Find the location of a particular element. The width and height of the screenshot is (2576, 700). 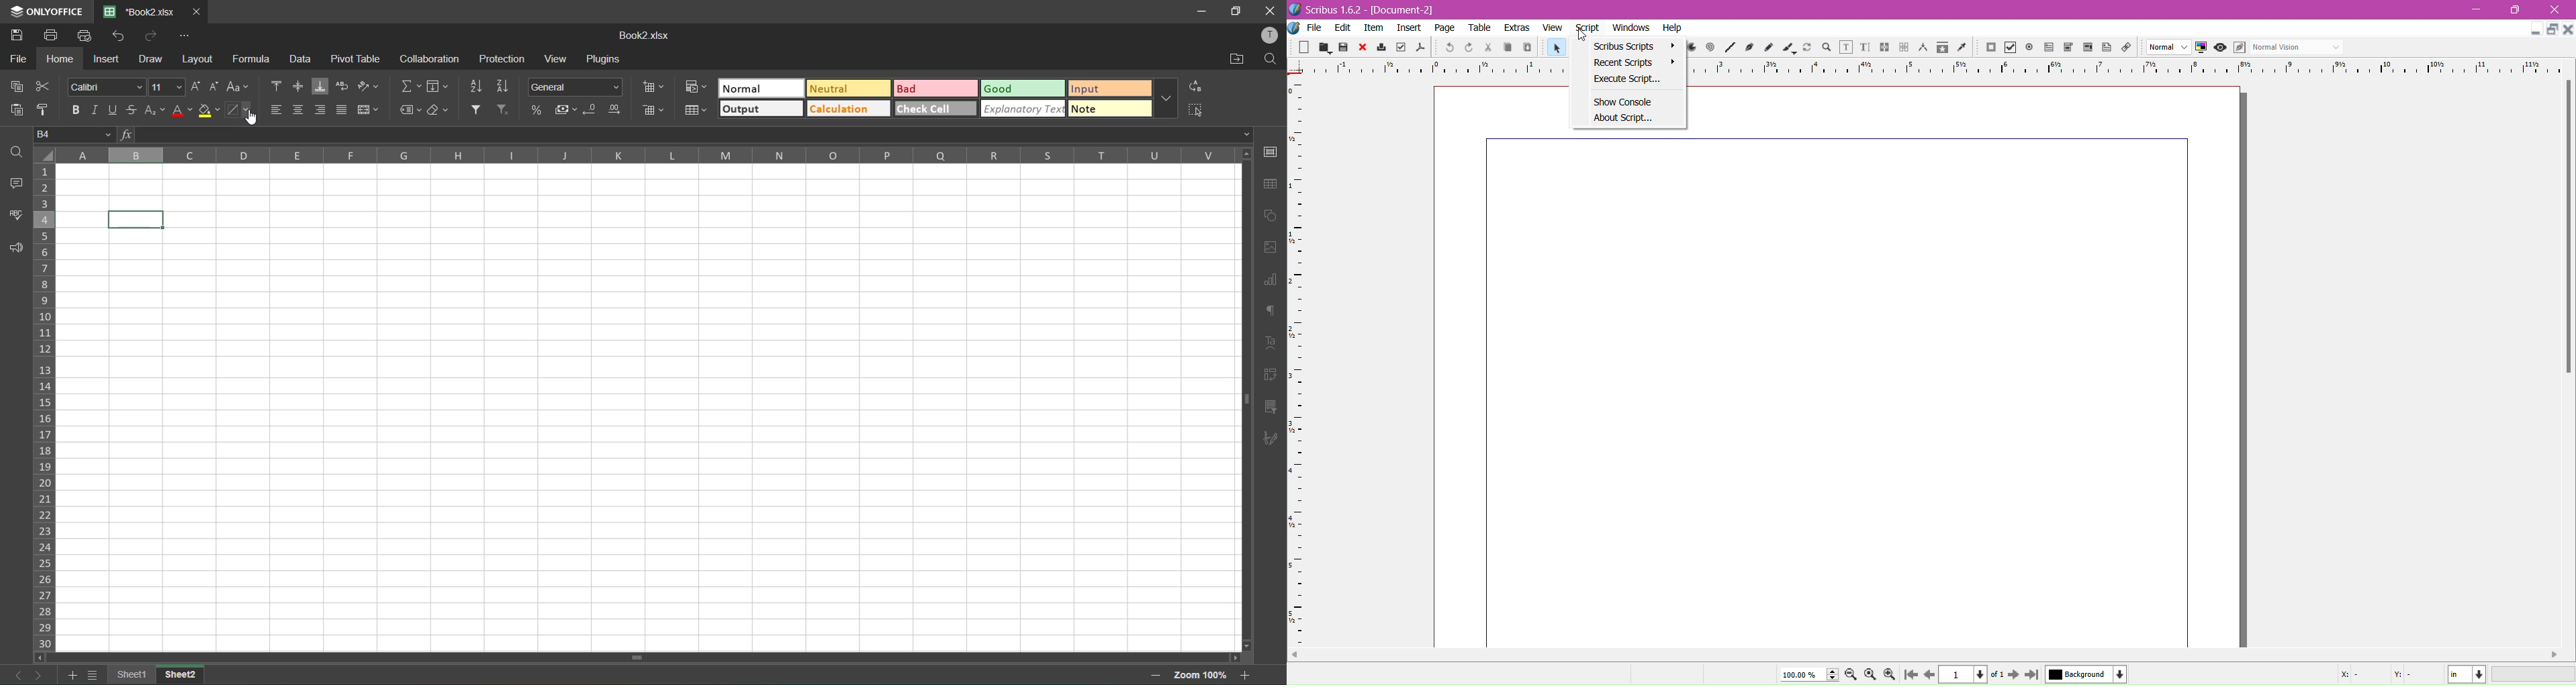

insert is located at coordinates (108, 60).